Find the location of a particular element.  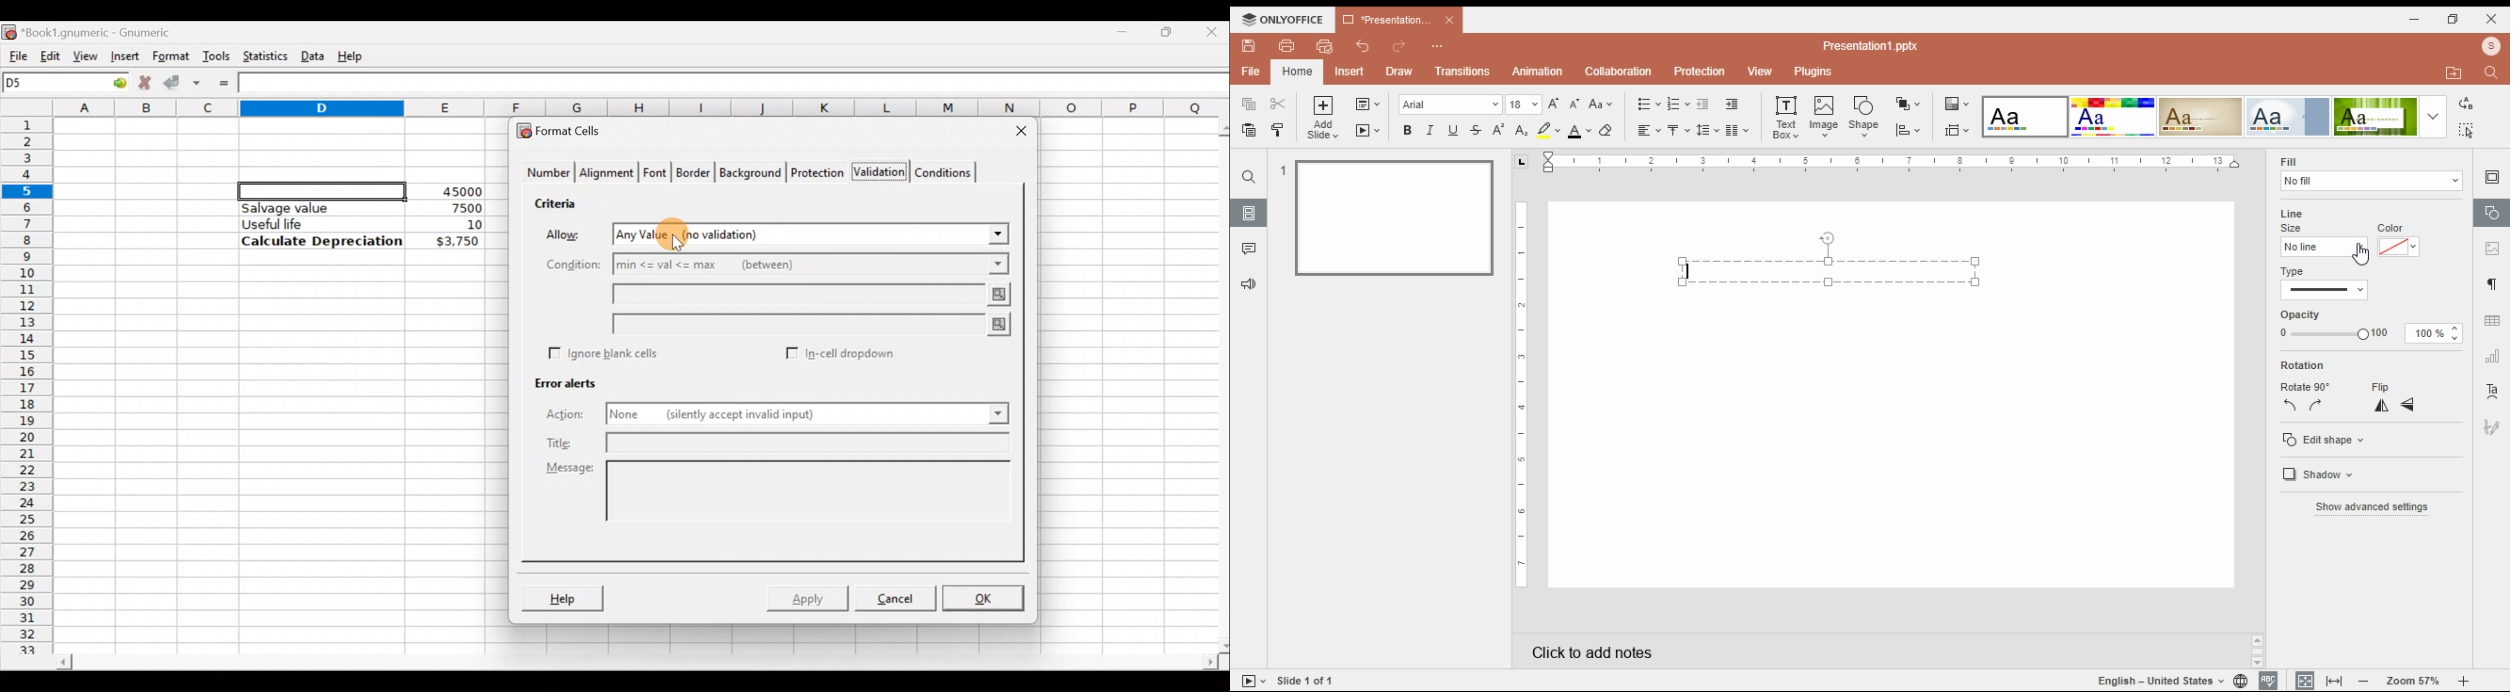

find is located at coordinates (2468, 130).